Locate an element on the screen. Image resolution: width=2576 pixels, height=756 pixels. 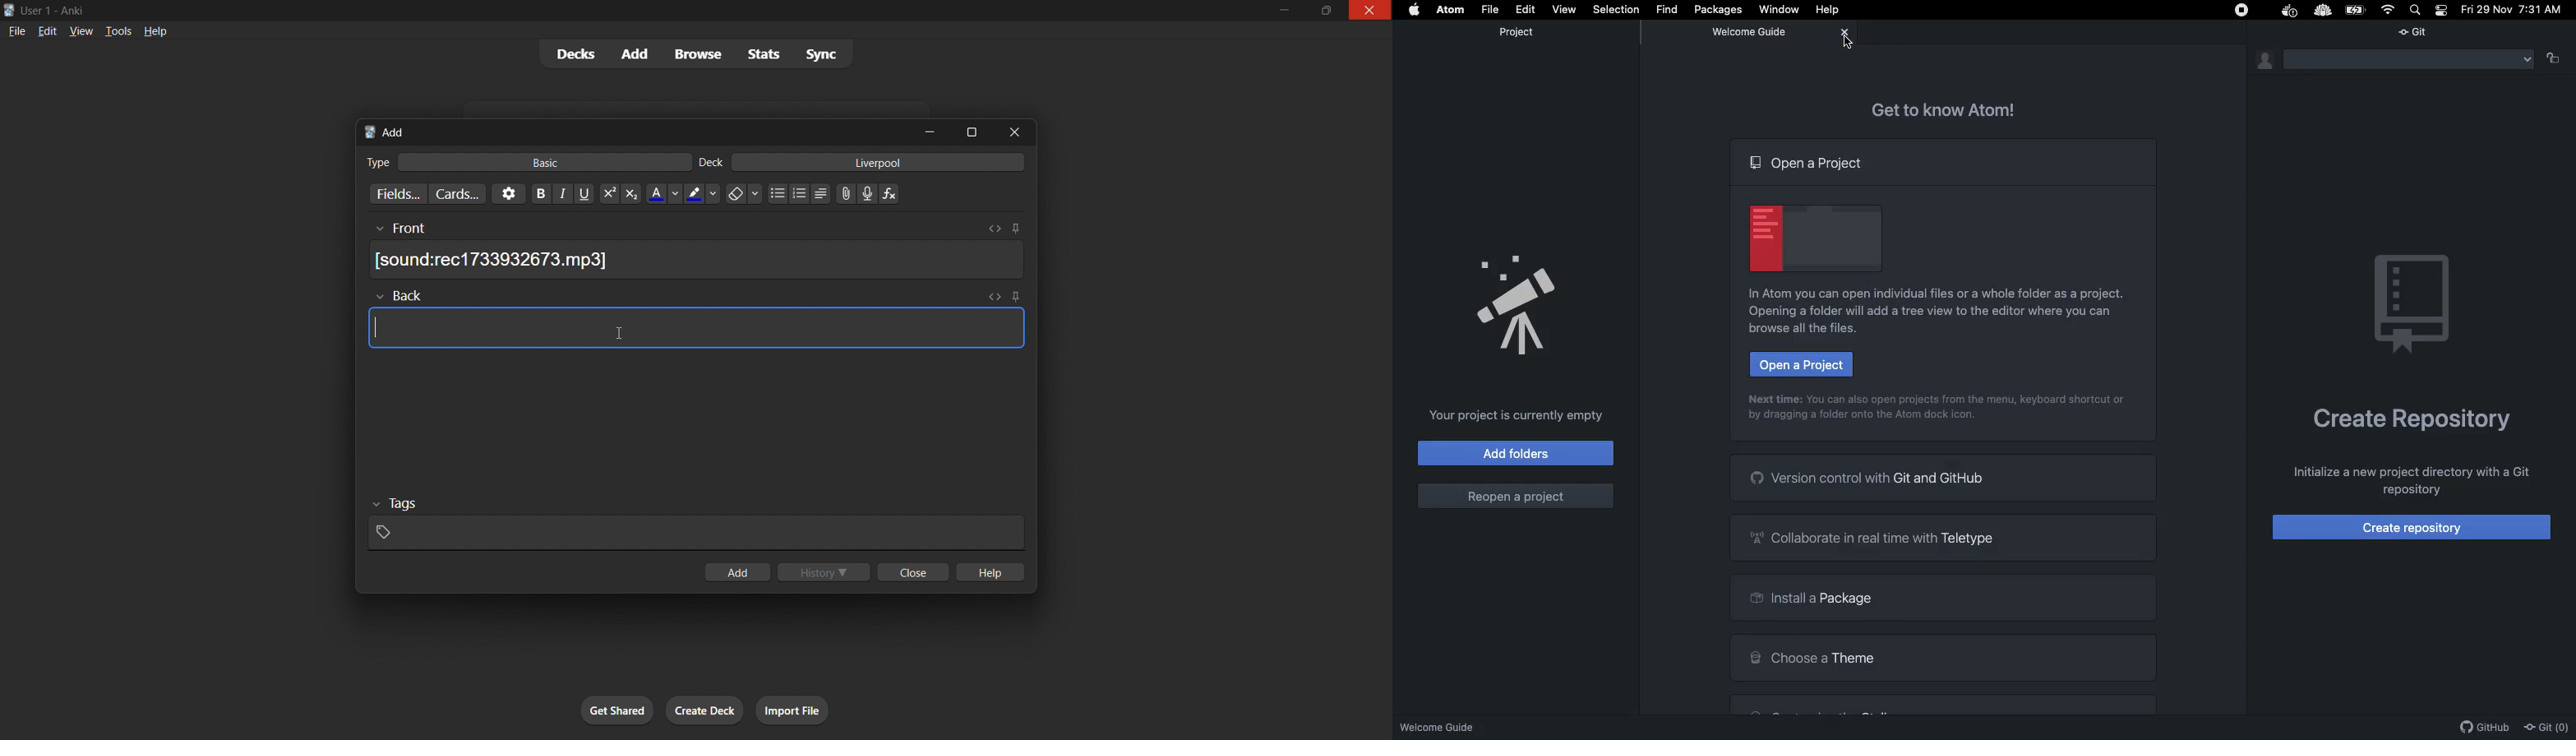
customize fields is located at coordinates (393, 194).